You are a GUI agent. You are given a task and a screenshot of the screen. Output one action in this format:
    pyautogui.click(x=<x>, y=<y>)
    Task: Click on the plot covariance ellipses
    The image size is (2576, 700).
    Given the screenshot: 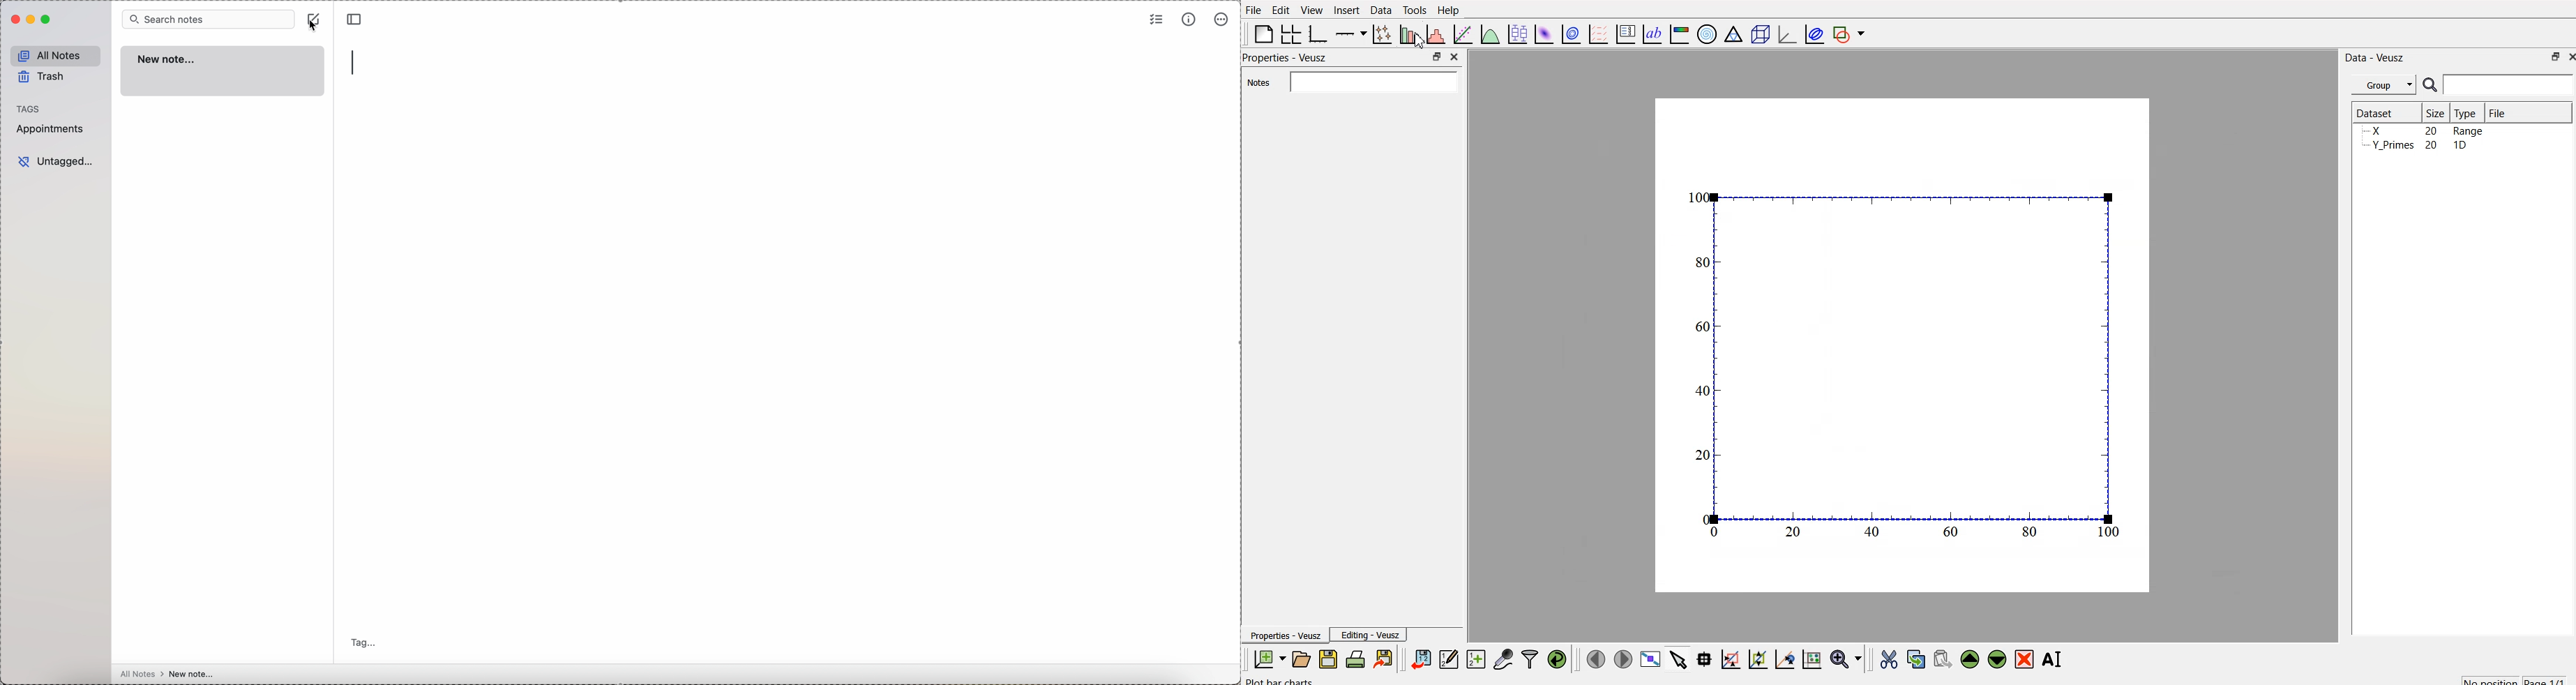 What is the action you would take?
    pyautogui.click(x=1815, y=33)
    